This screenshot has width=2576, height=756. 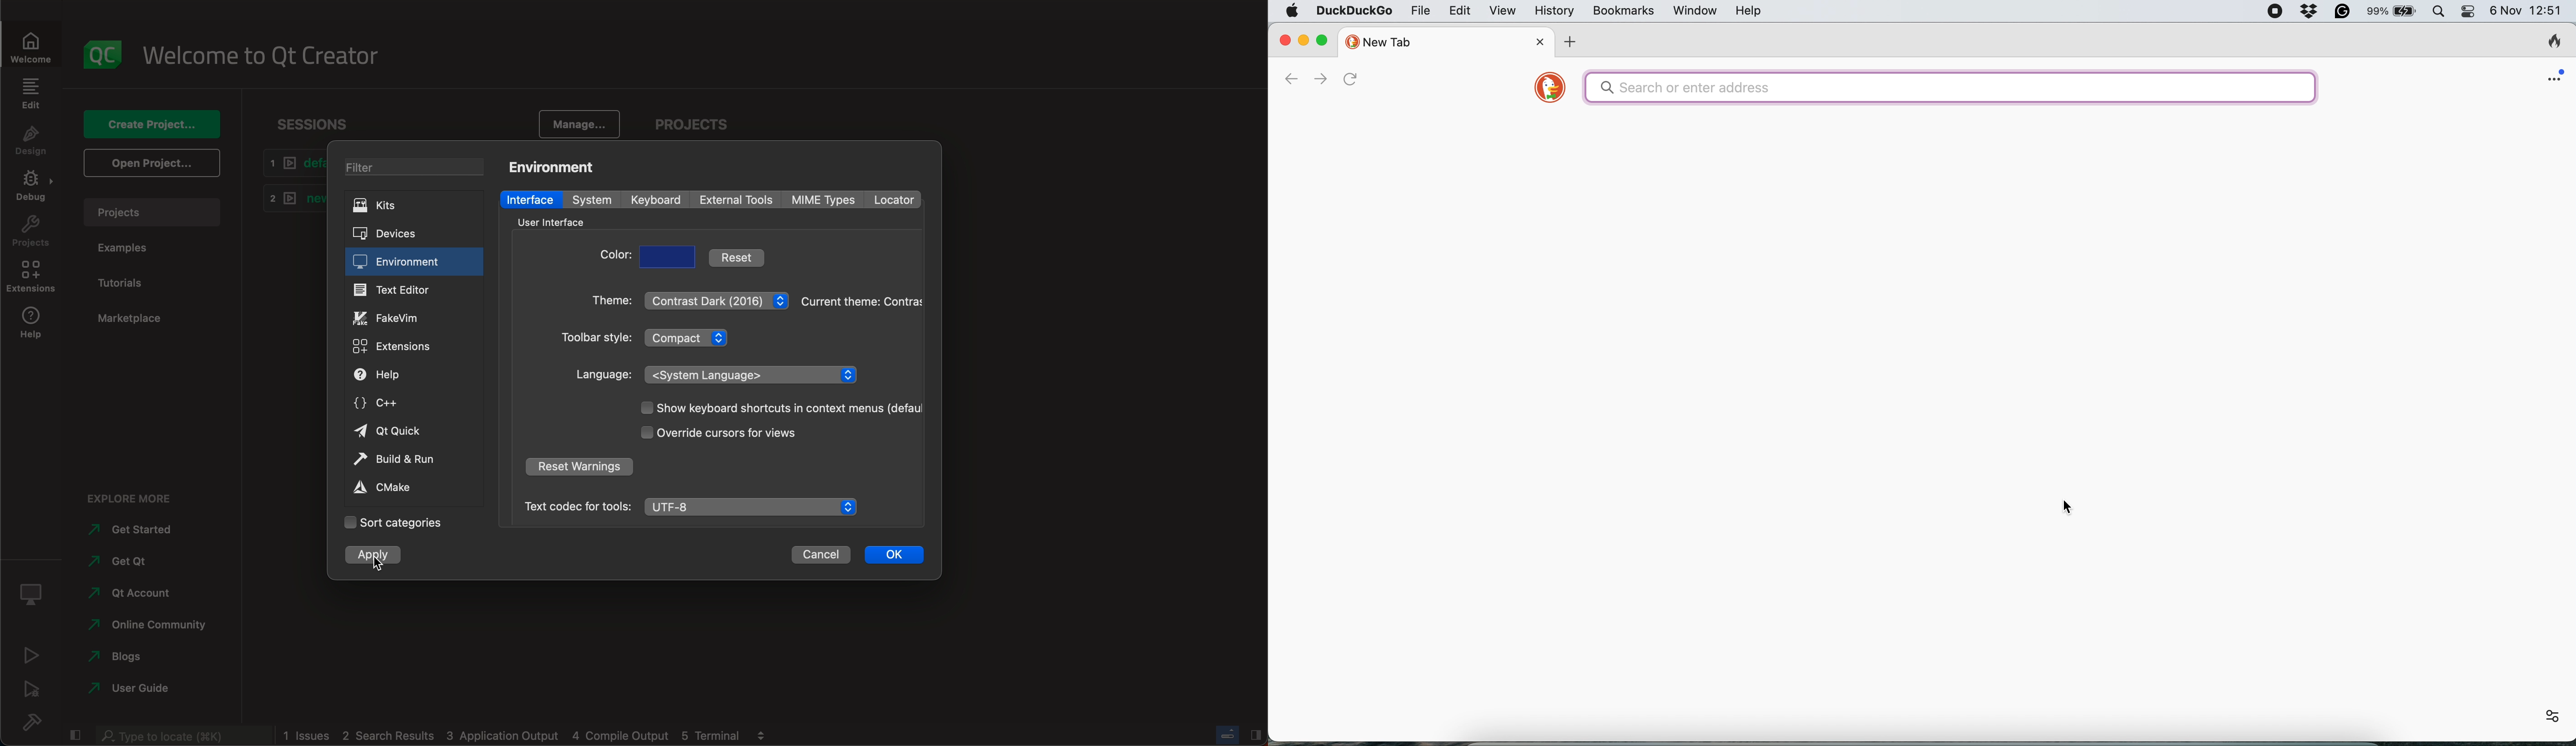 I want to click on marketplace, so click(x=126, y=316).